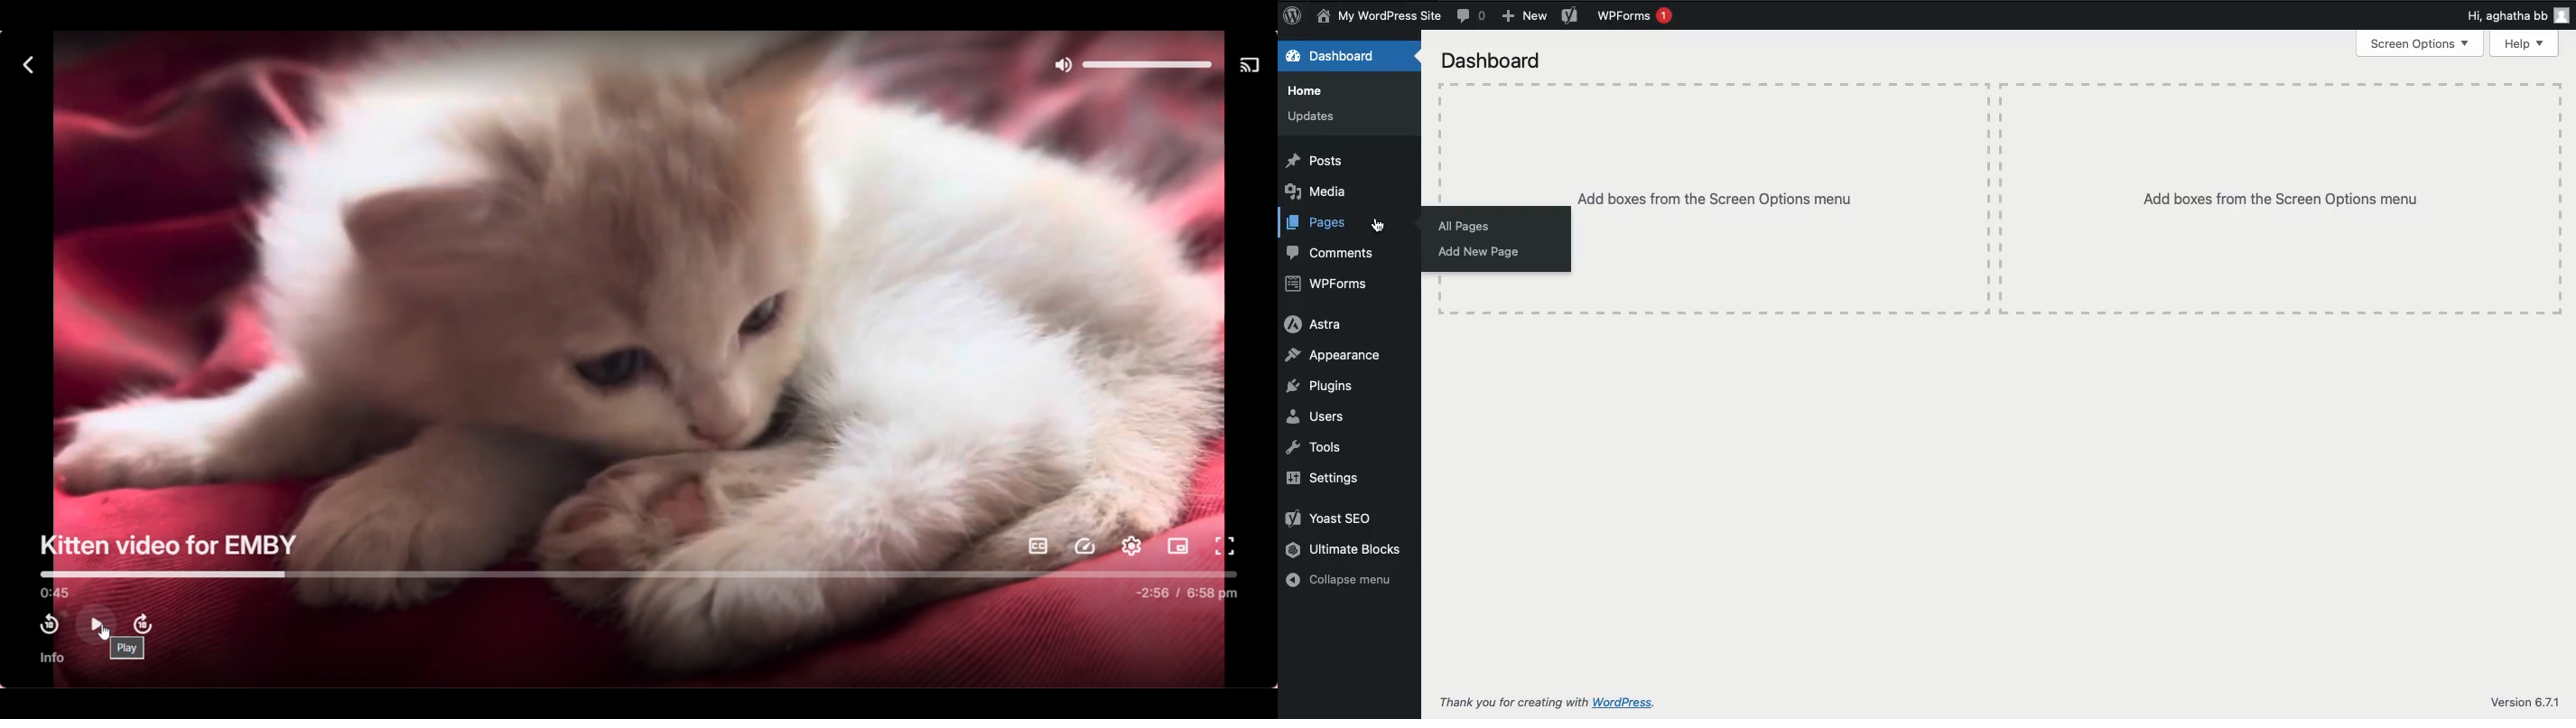 The image size is (2576, 728). What do you see at coordinates (2525, 43) in the screenshot?
I see `Help` at bounding box center [2525, 43].